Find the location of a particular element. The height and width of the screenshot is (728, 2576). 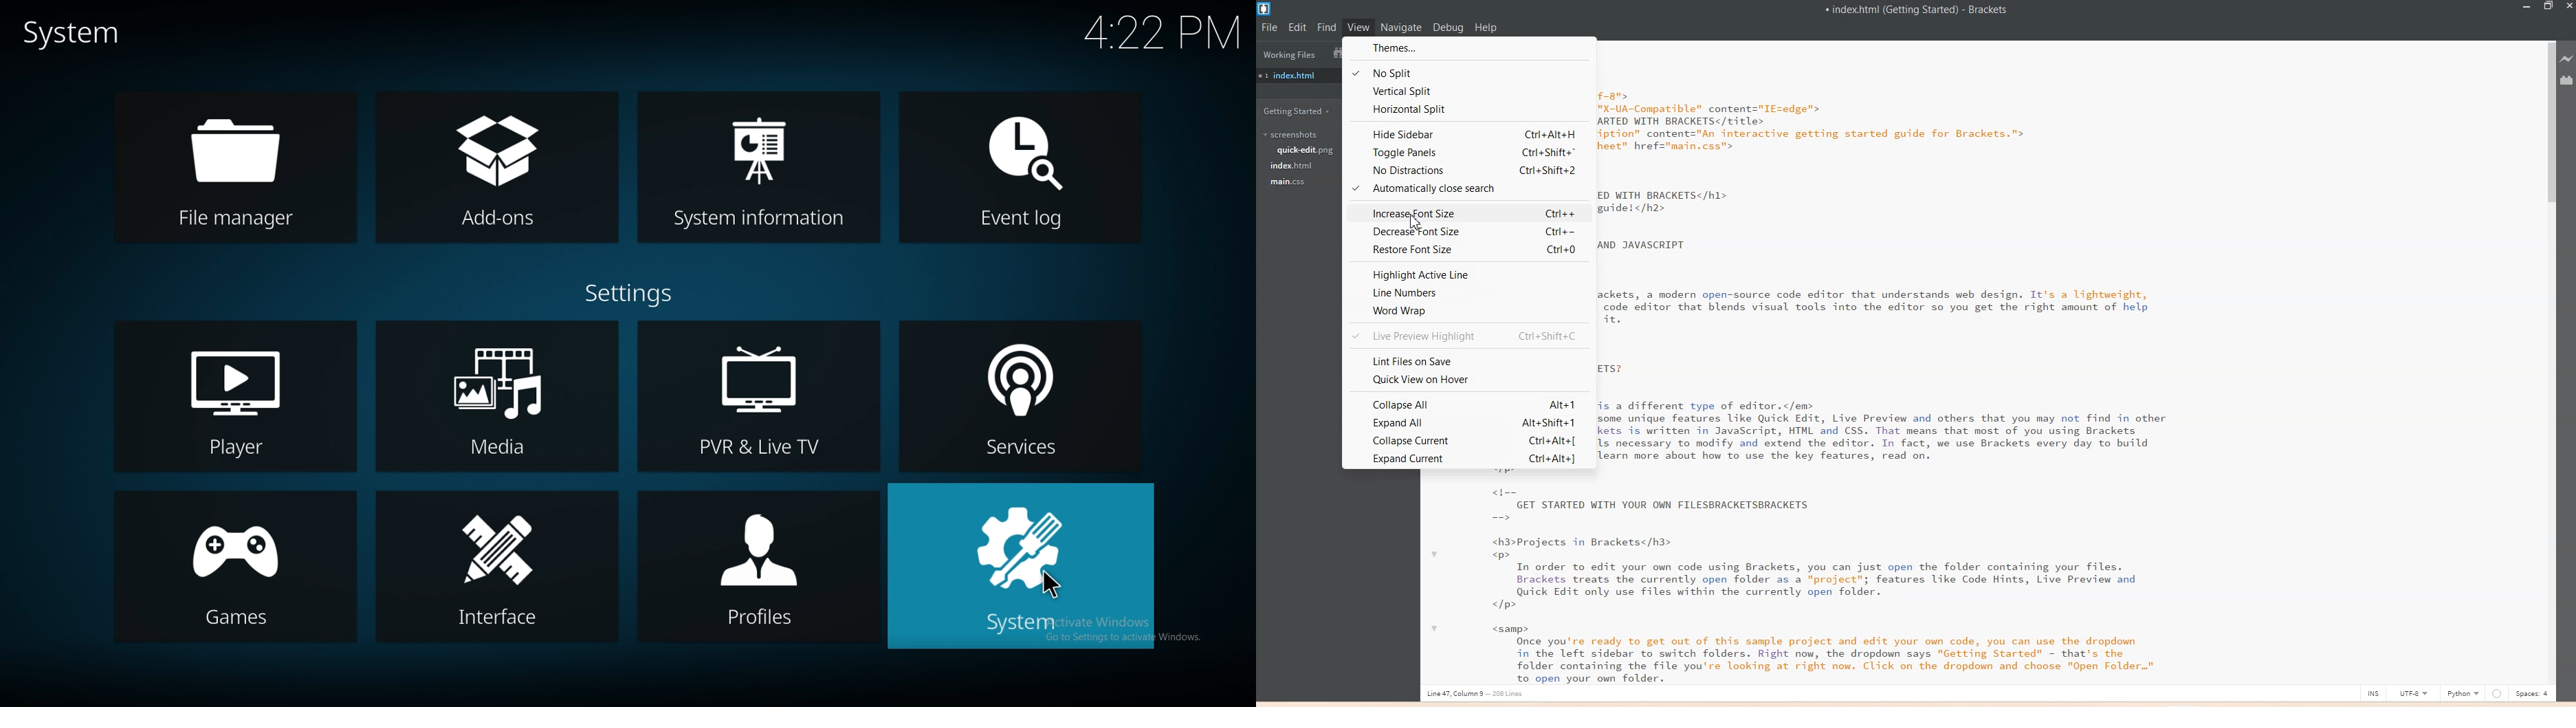

profiles is located at coordinates (758, 568).